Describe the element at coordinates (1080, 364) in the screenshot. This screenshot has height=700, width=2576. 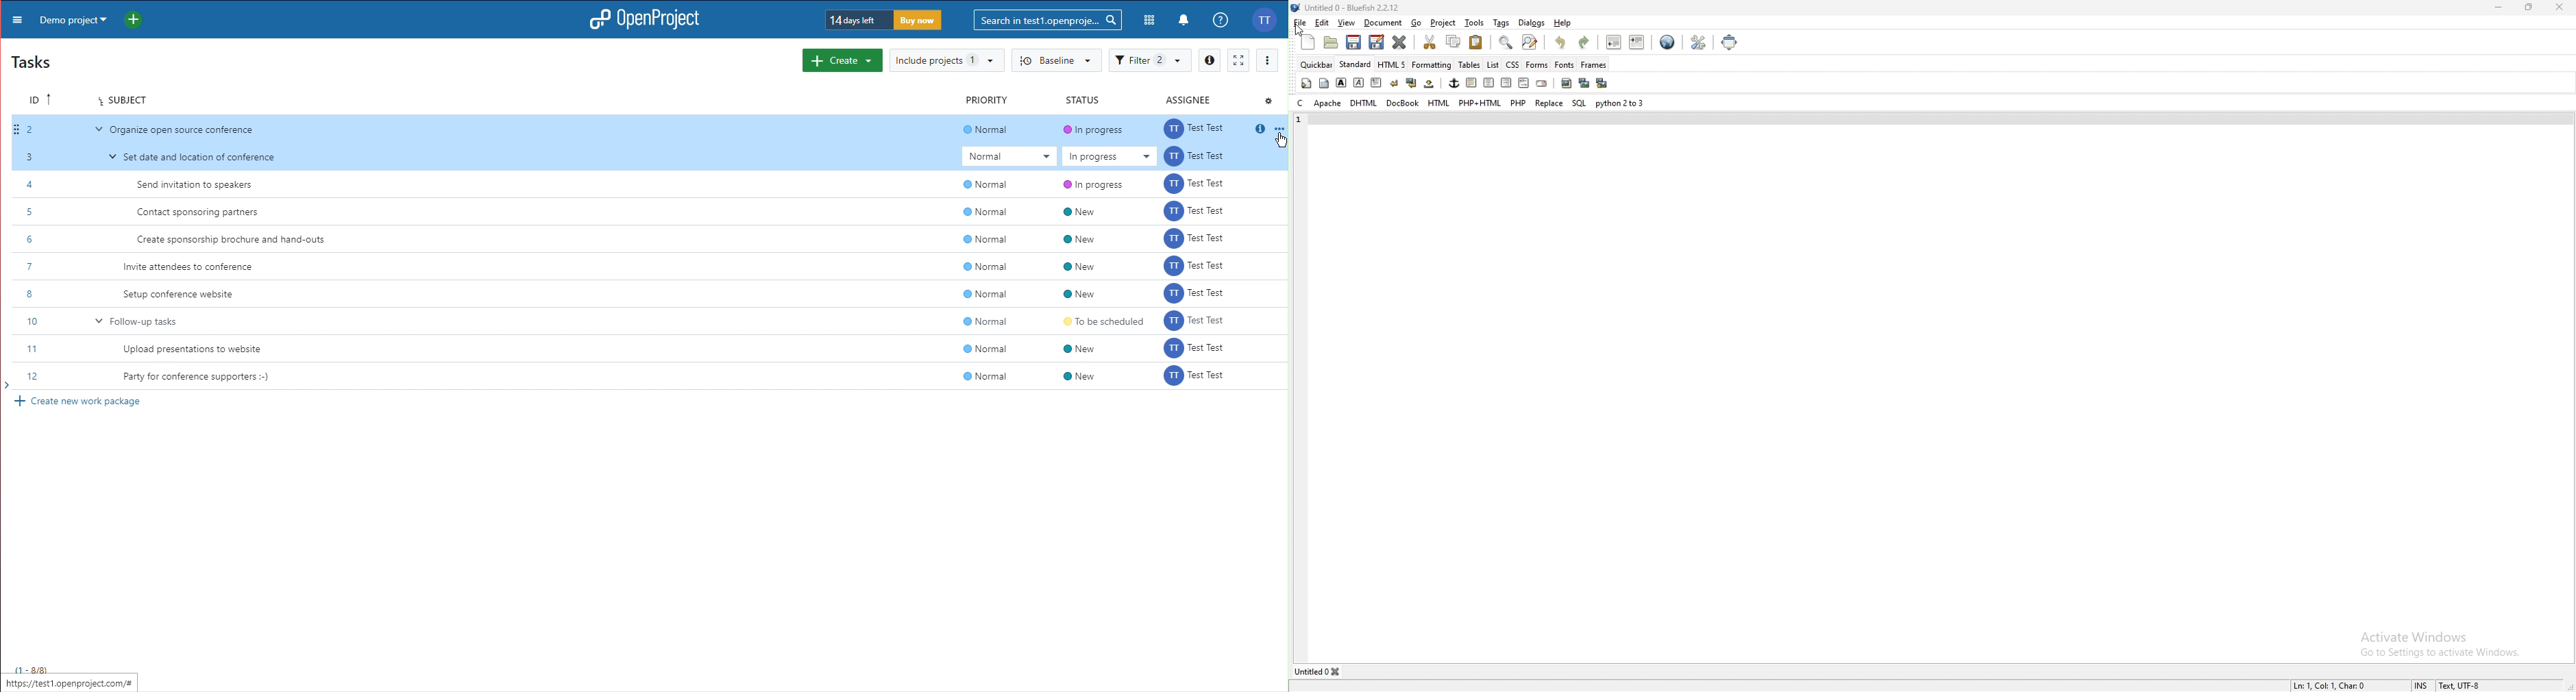
I see `new` at that location.